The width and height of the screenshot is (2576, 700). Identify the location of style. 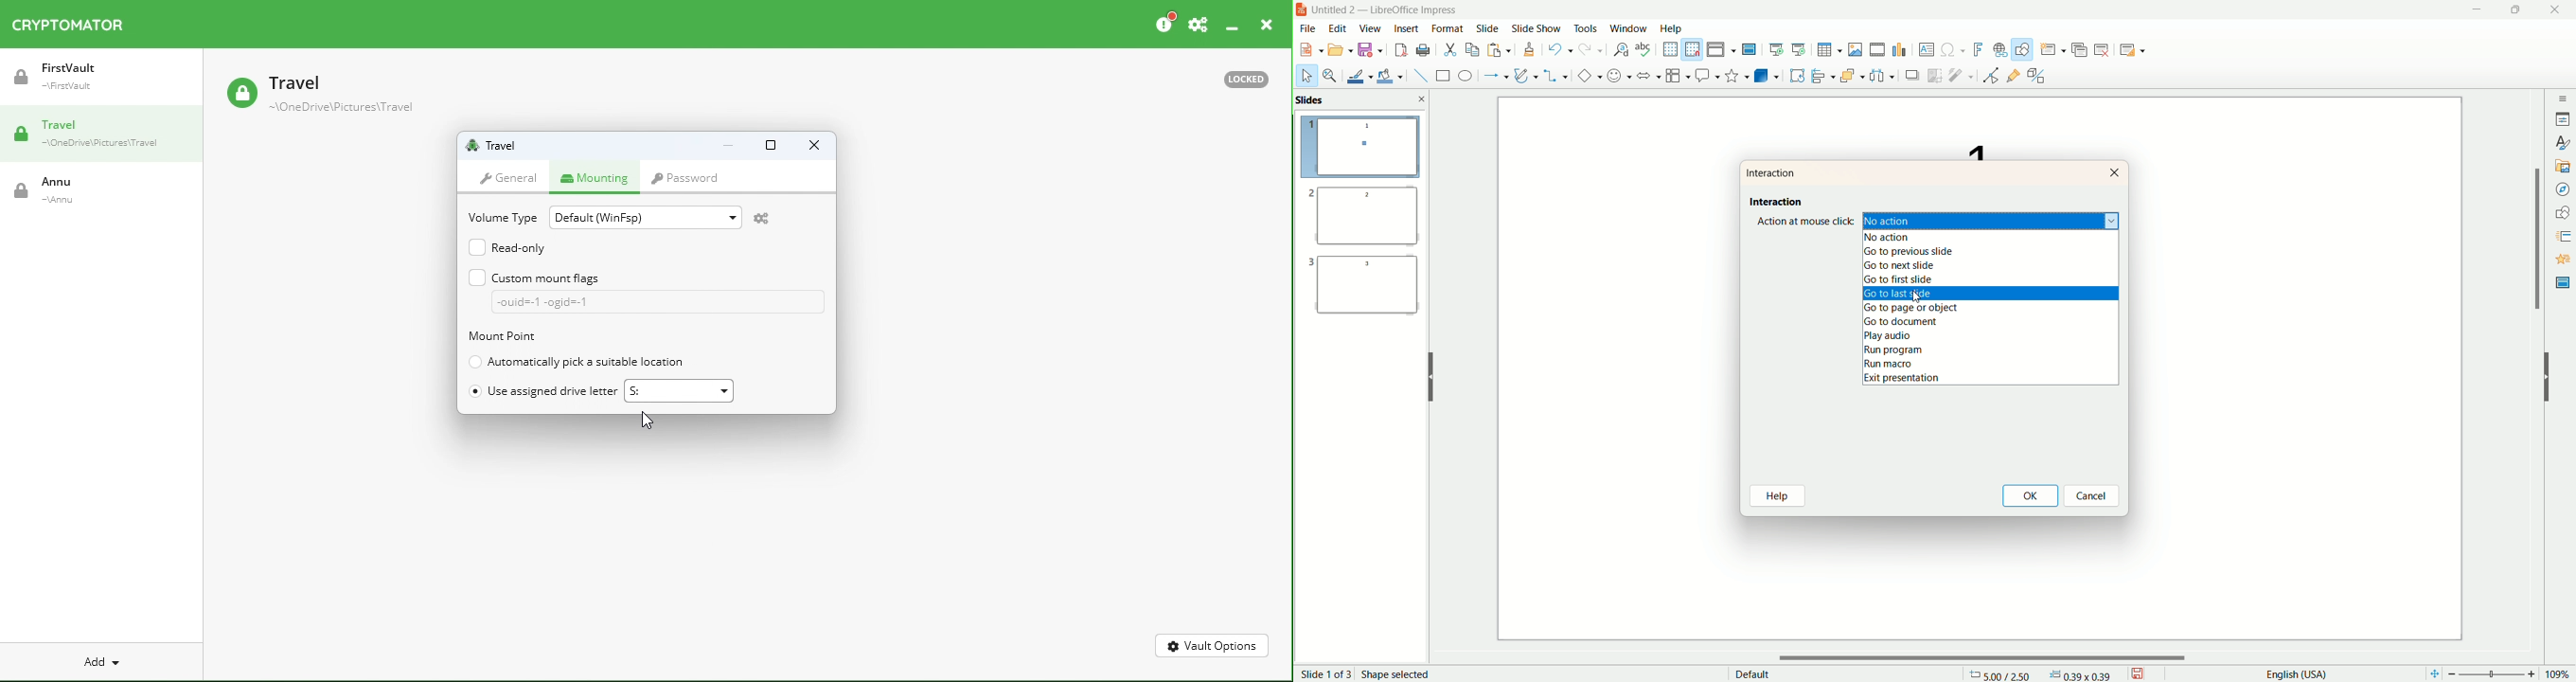
(2562, 143).